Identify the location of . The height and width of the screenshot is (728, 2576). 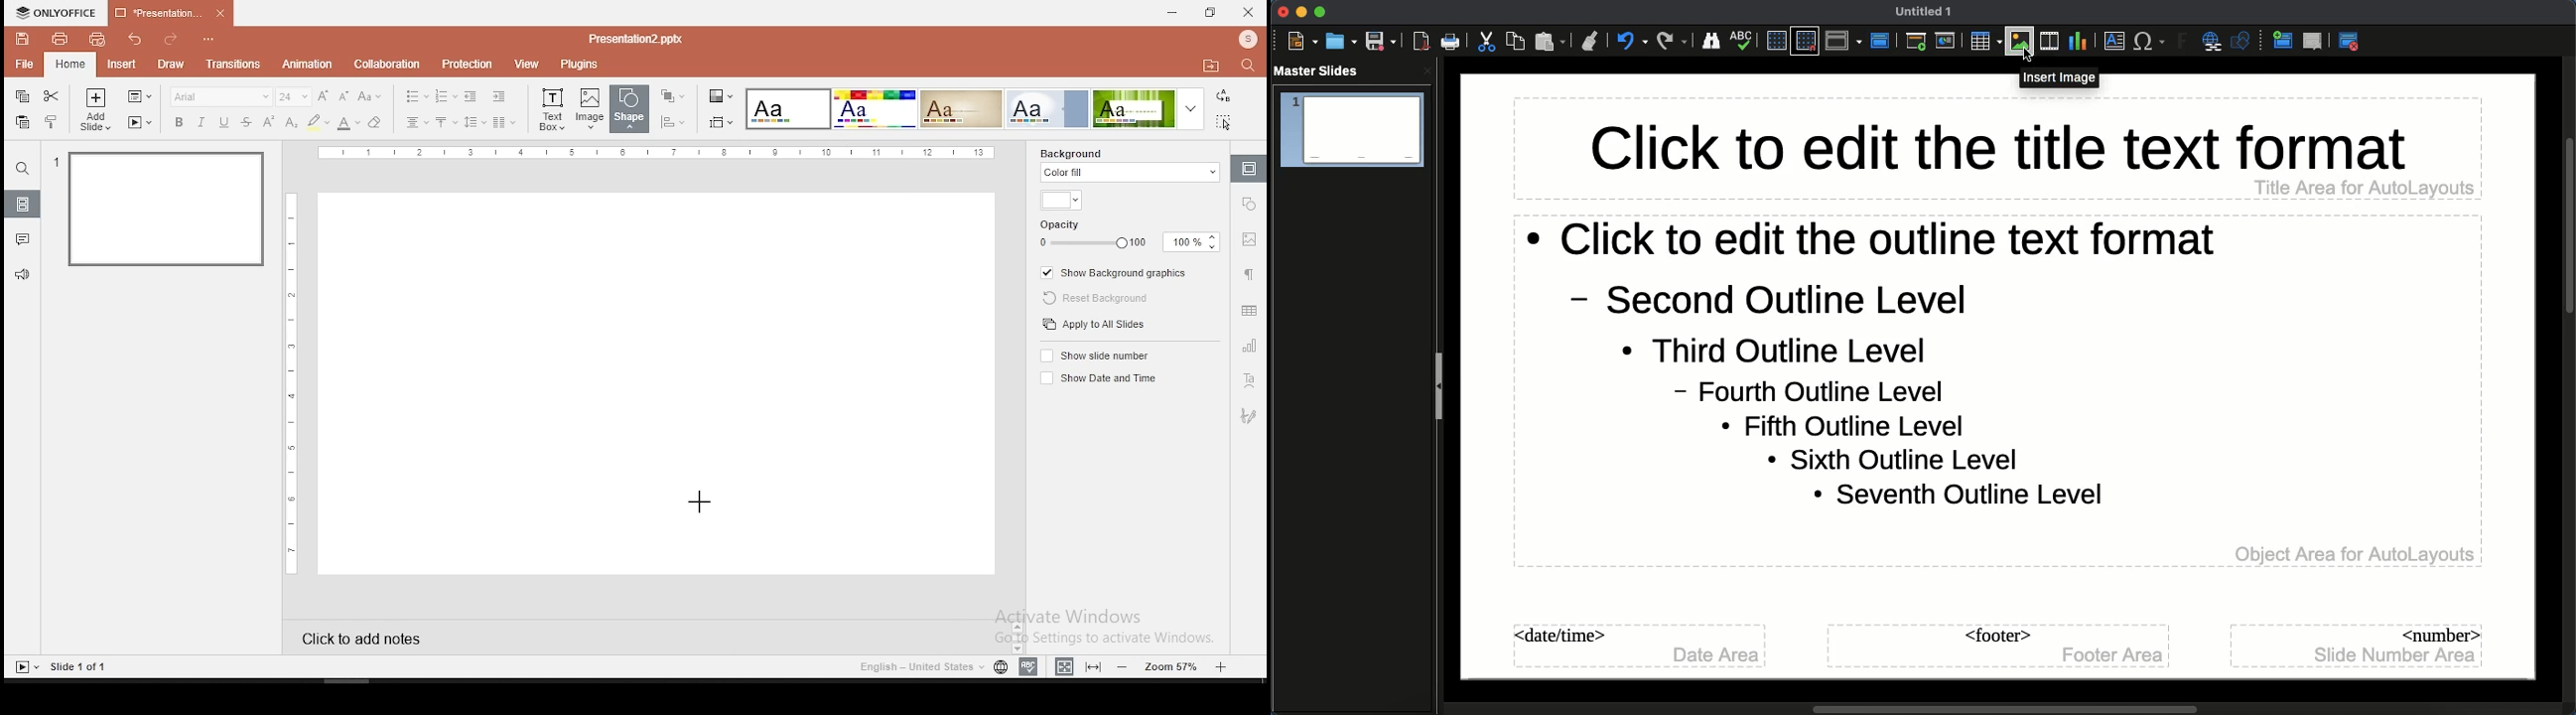
(874, 109).